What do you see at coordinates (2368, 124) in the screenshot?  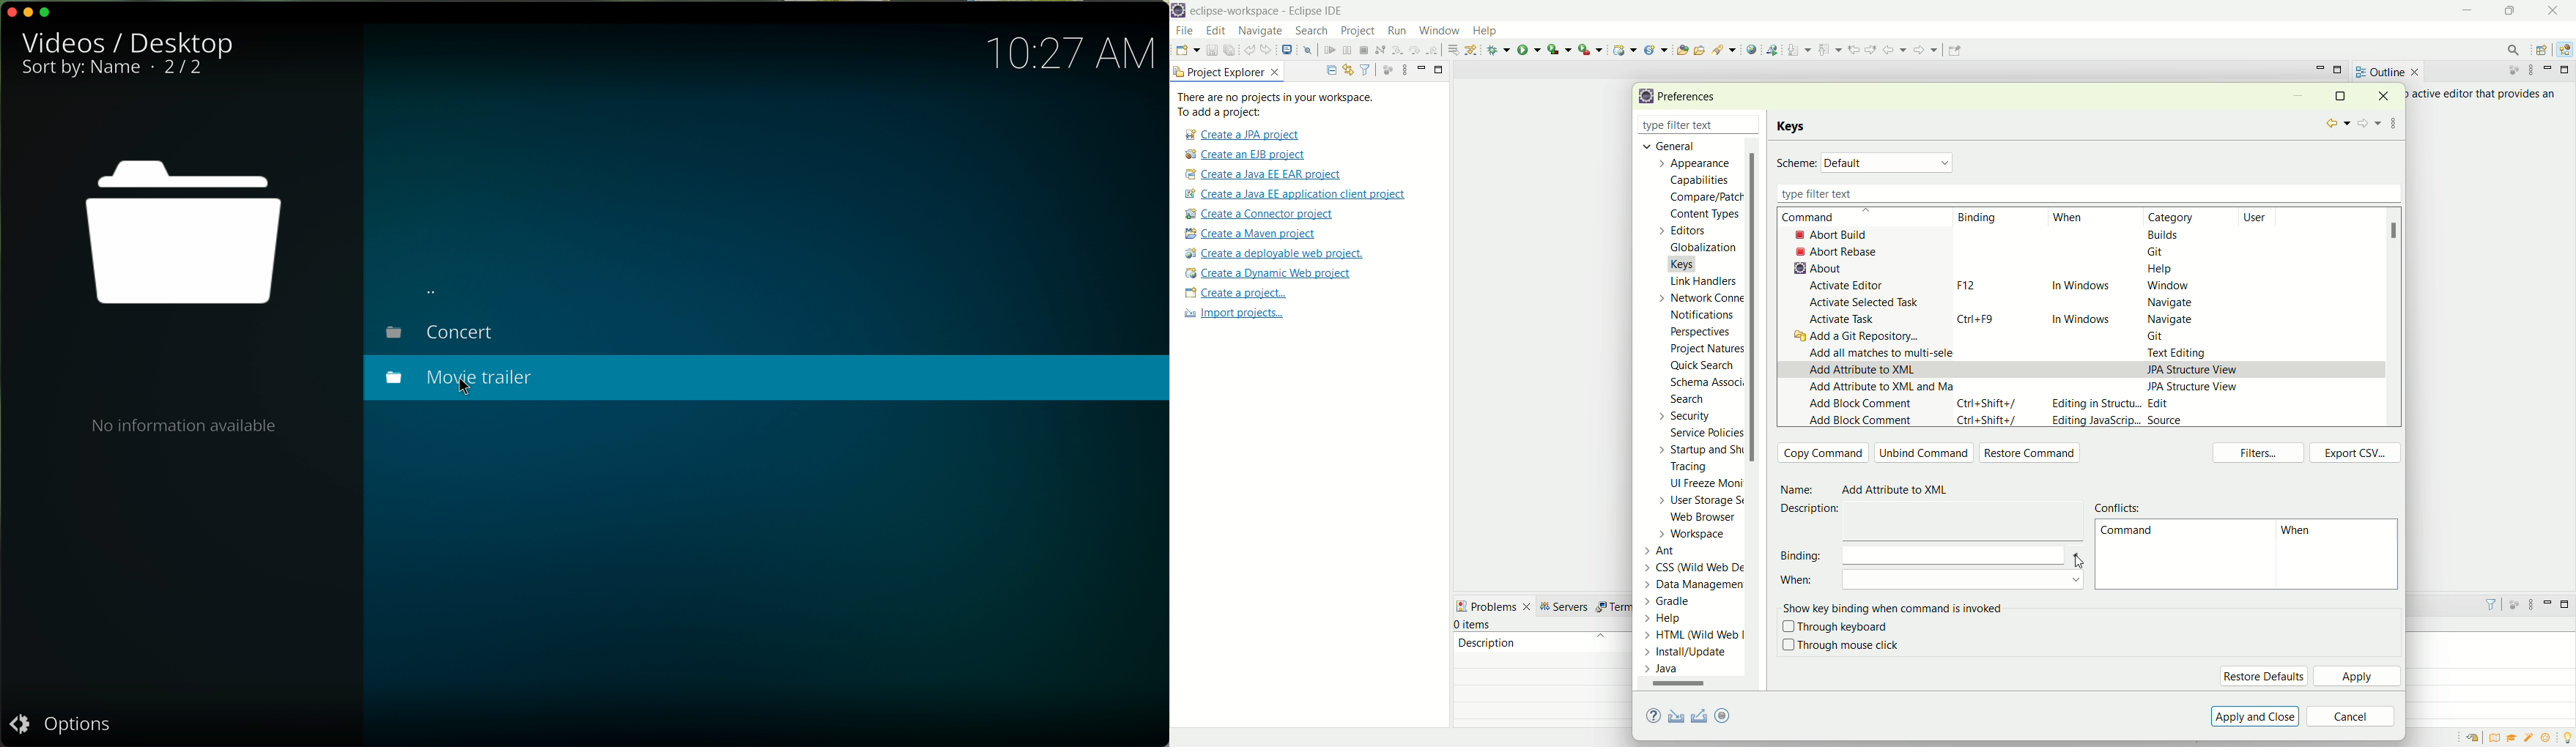 I see `forward` at bounding box center [2368, 124].